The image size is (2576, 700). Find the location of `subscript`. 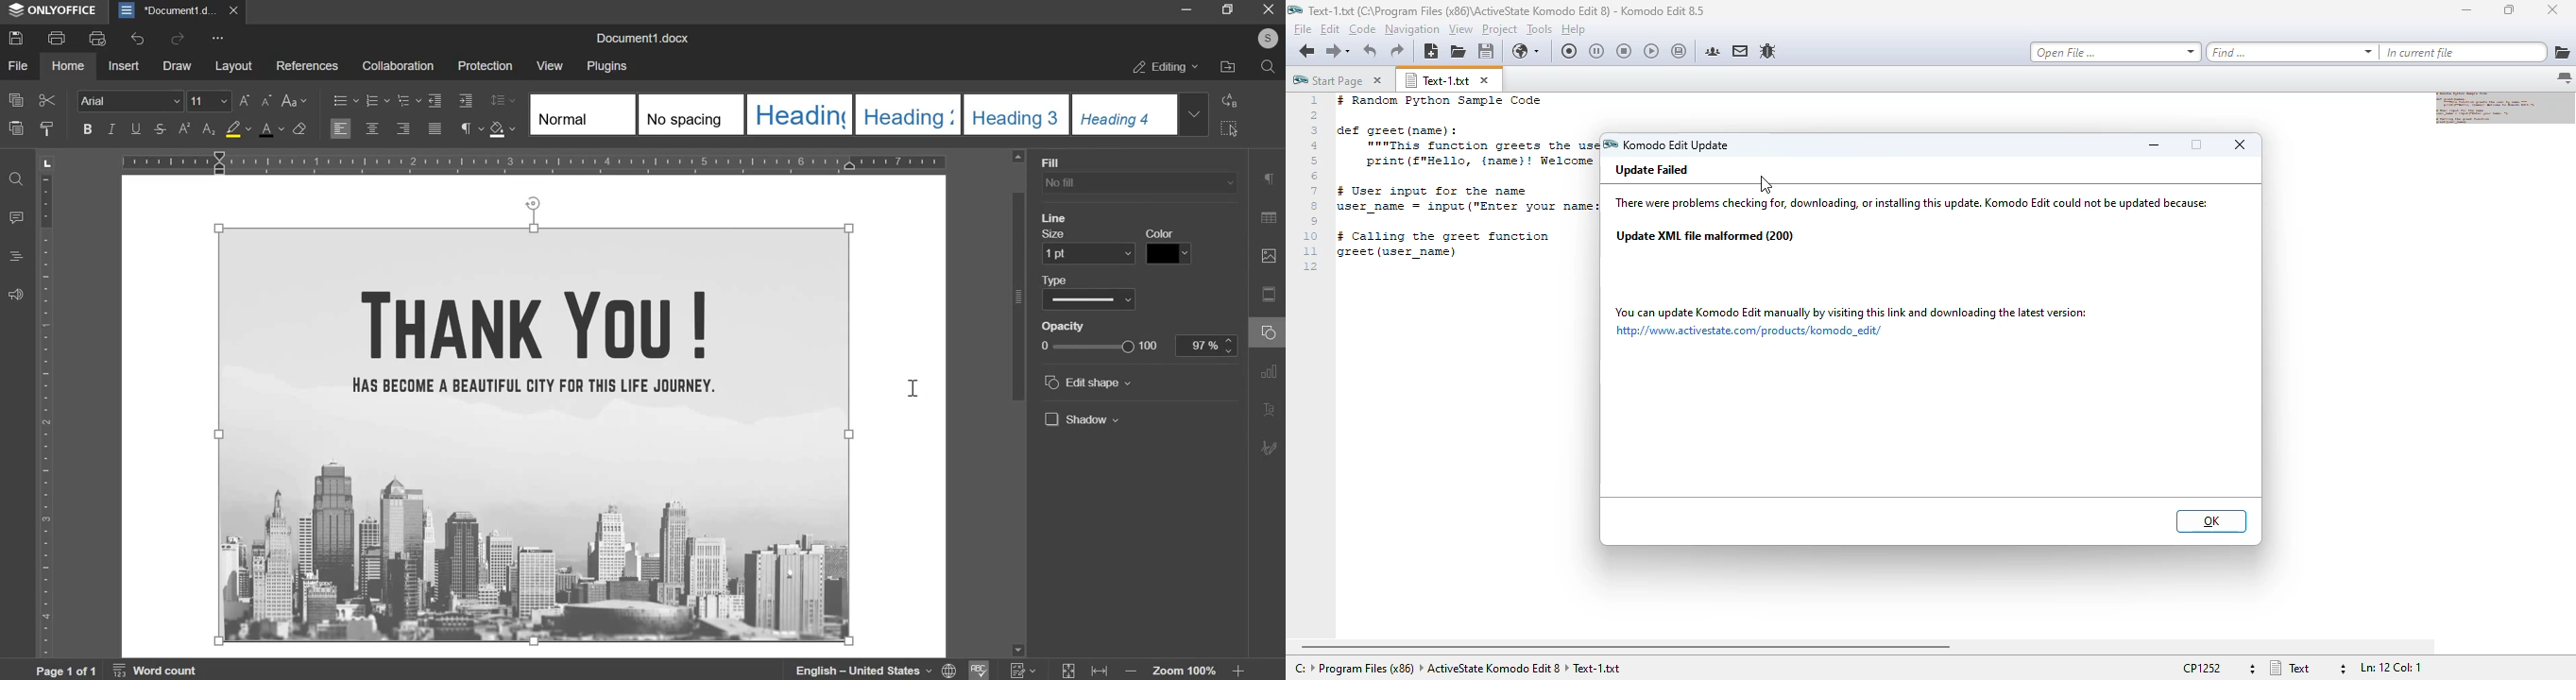

subscript is located at coordinates (210, 129).